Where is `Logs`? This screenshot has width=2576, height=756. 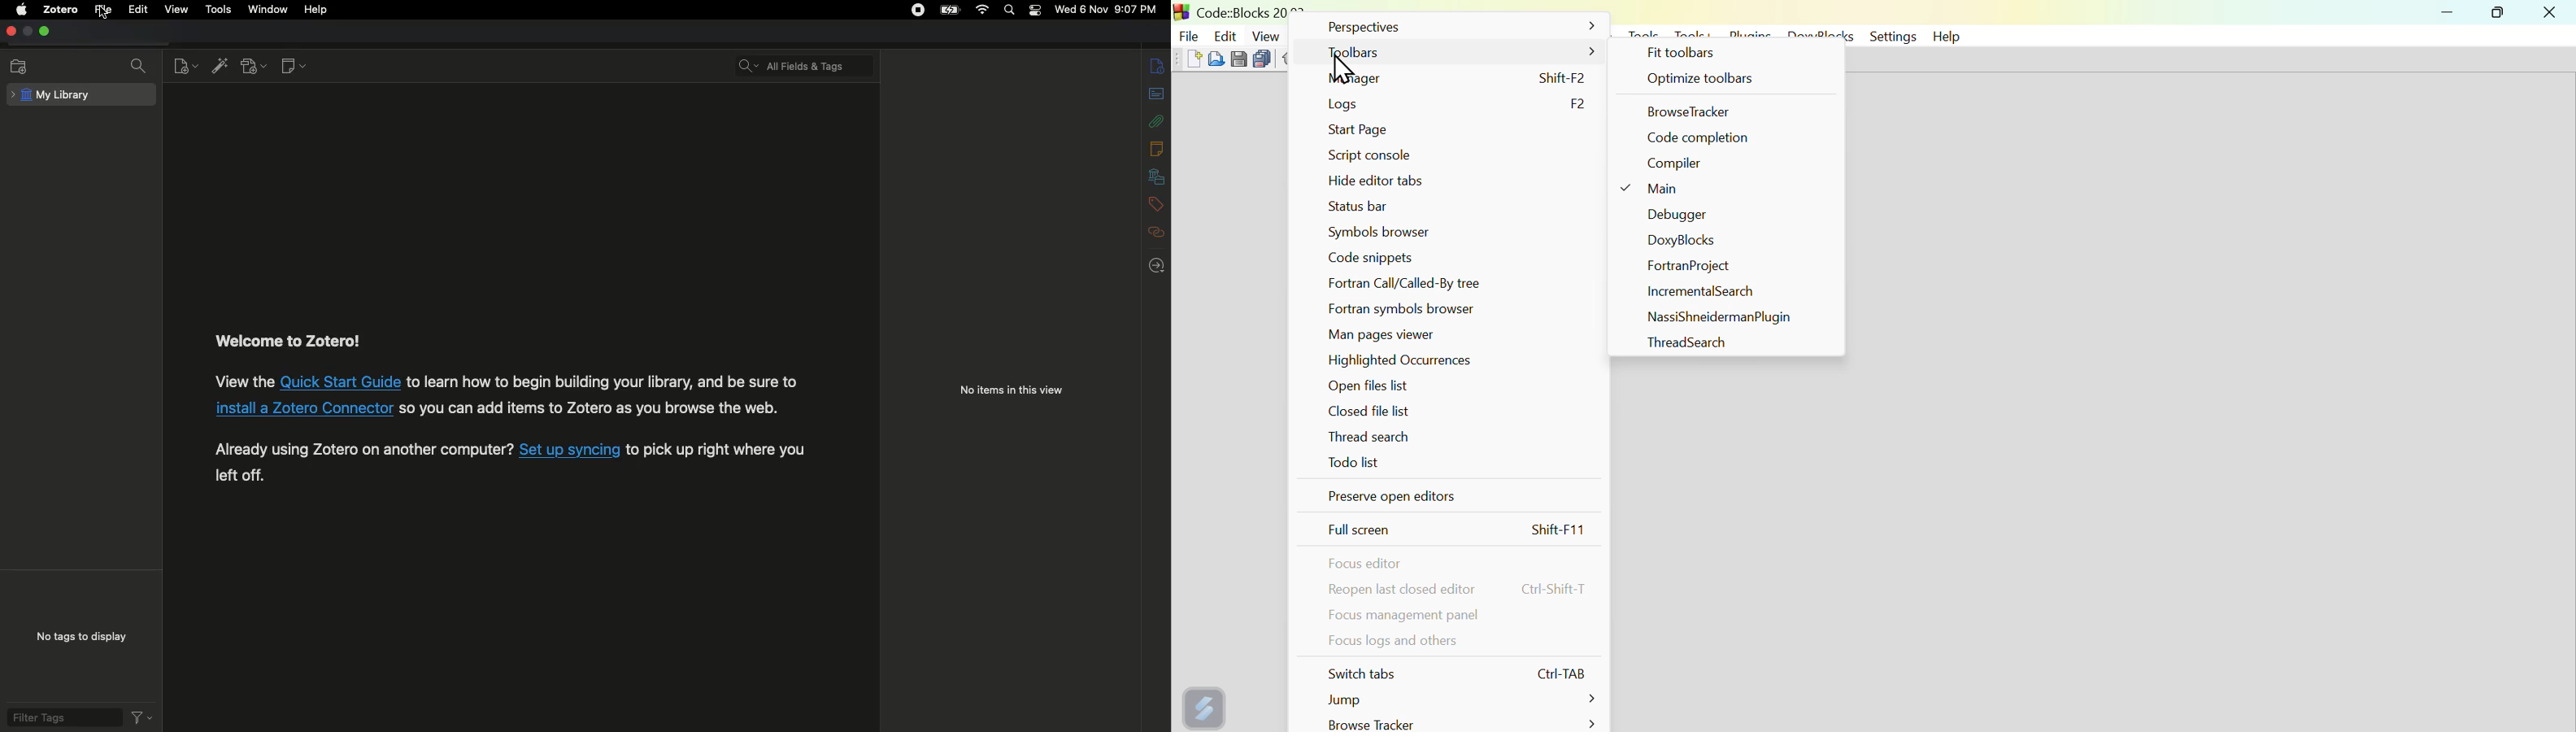 Logs is located at coordinates (1457, 103).